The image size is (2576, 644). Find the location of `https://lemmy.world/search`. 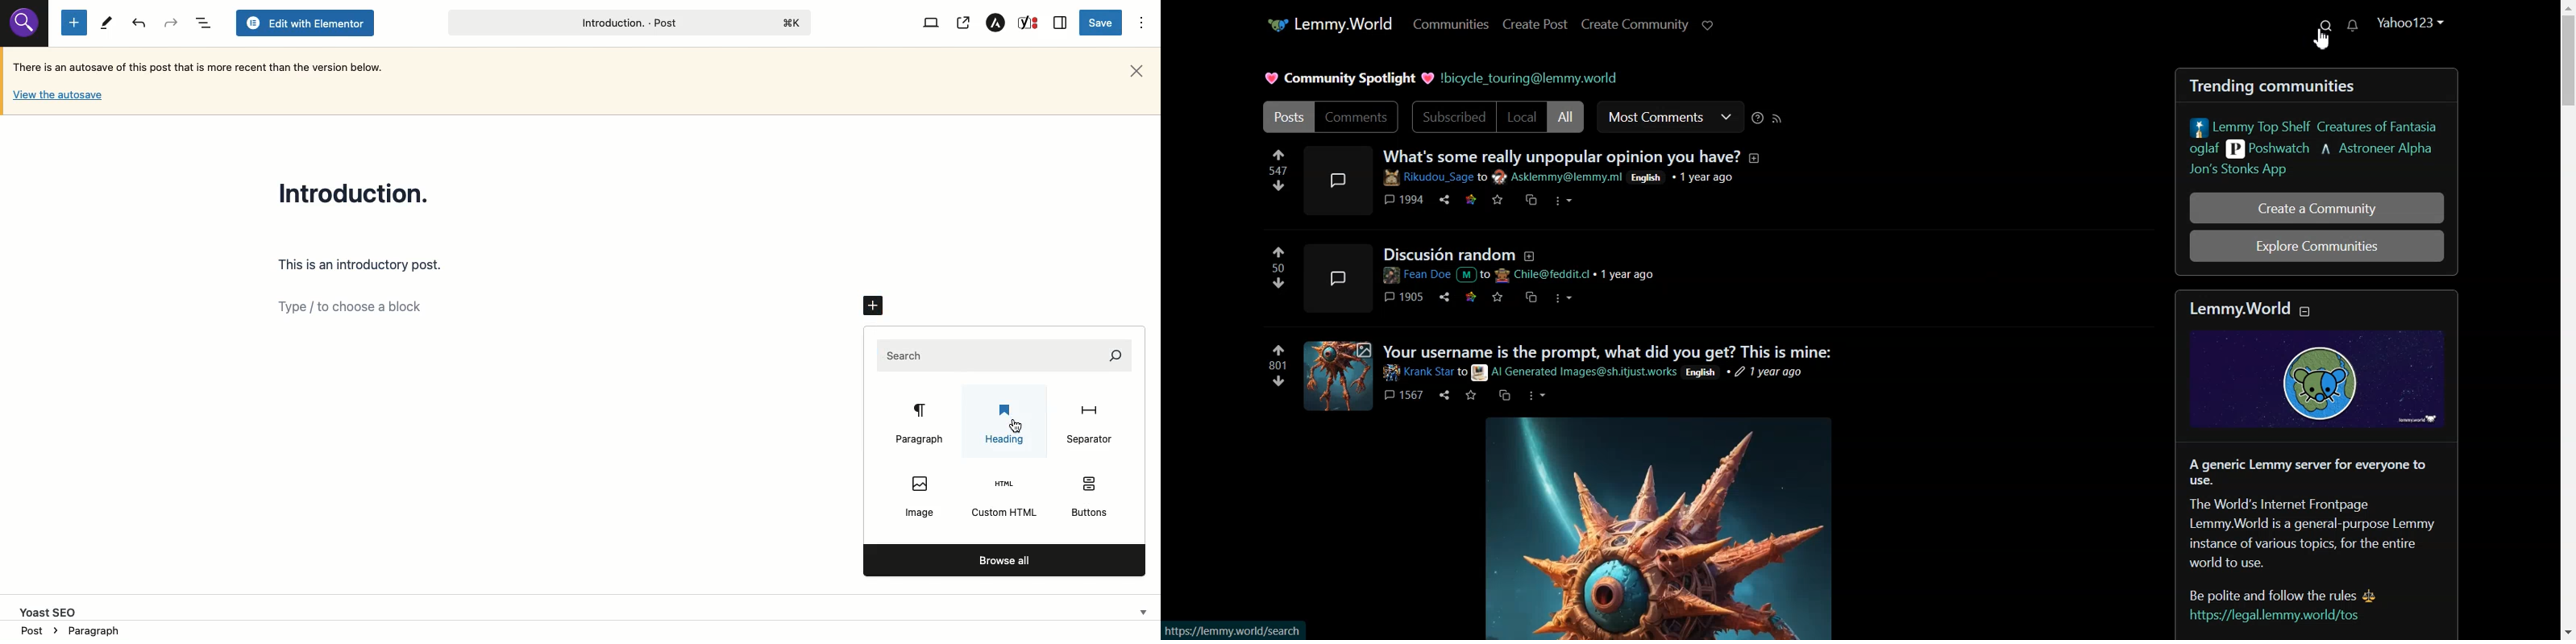

https://lemmy.world/search is located at coordinates (1231, 631).